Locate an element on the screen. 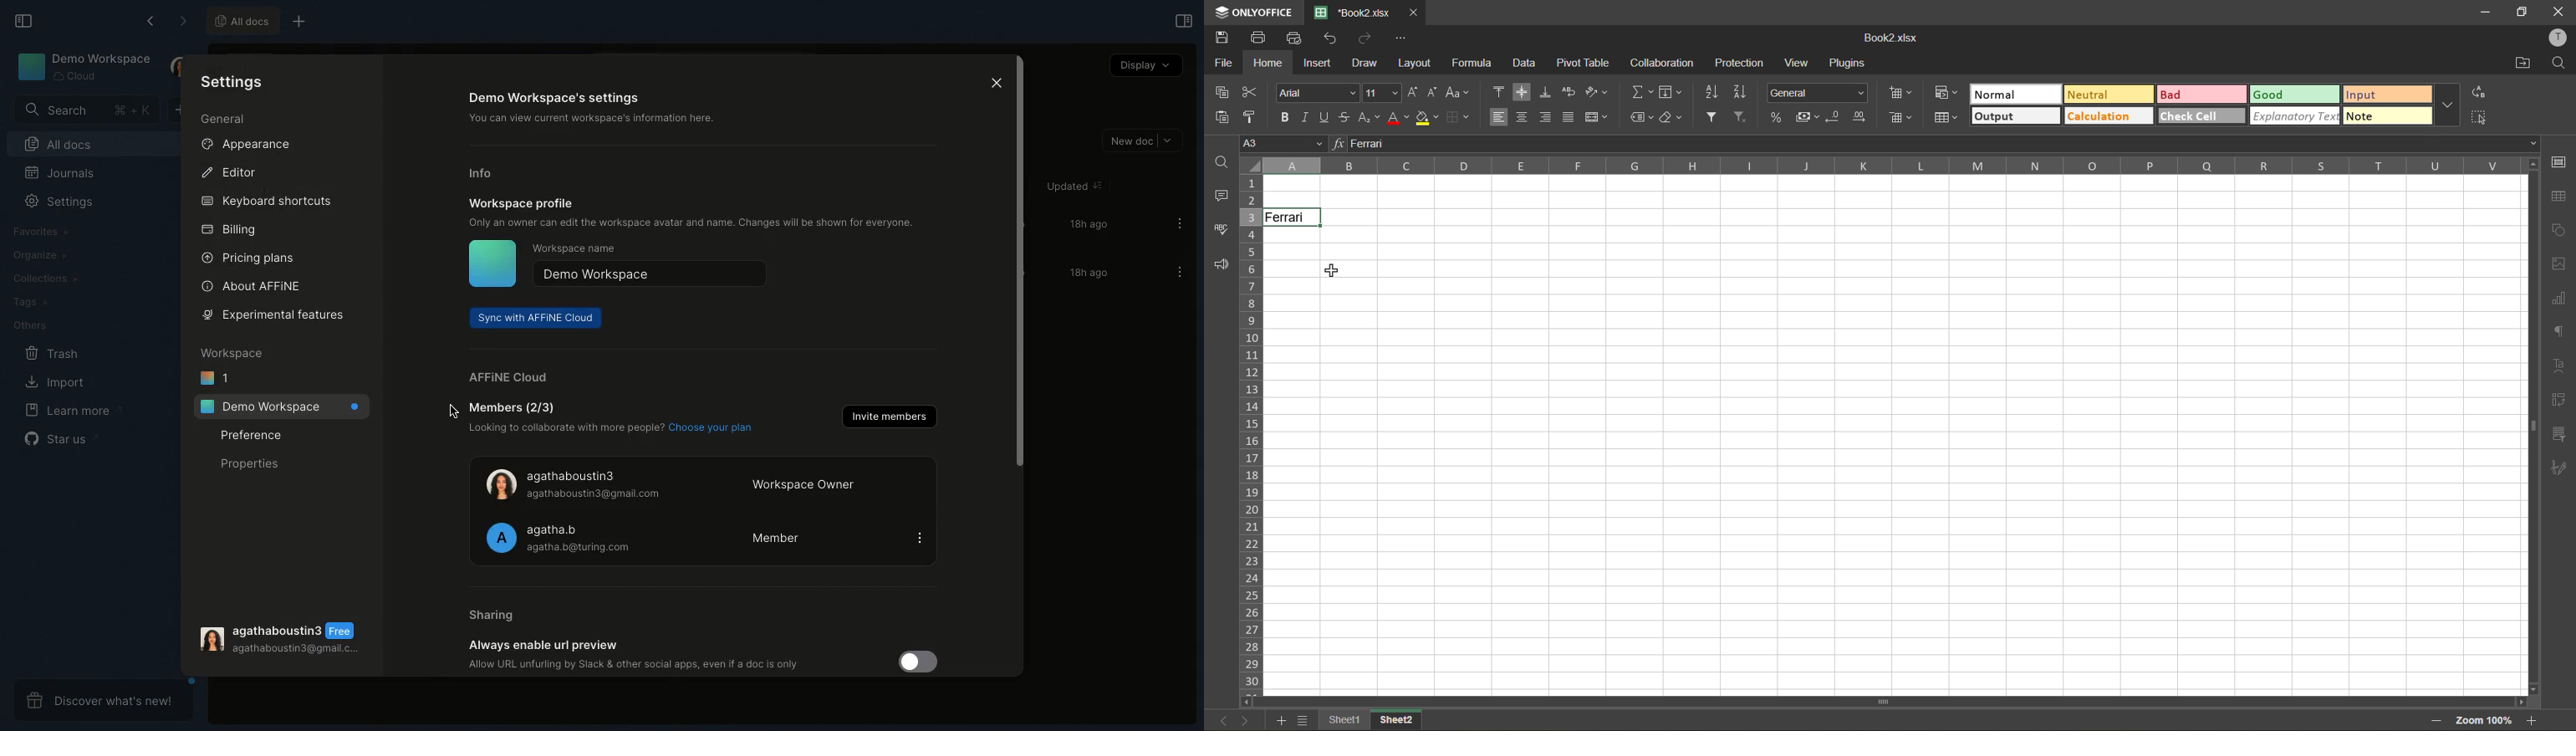 This screenshot has height=756, width=2576. 1 is located at coordinates (217, 376).